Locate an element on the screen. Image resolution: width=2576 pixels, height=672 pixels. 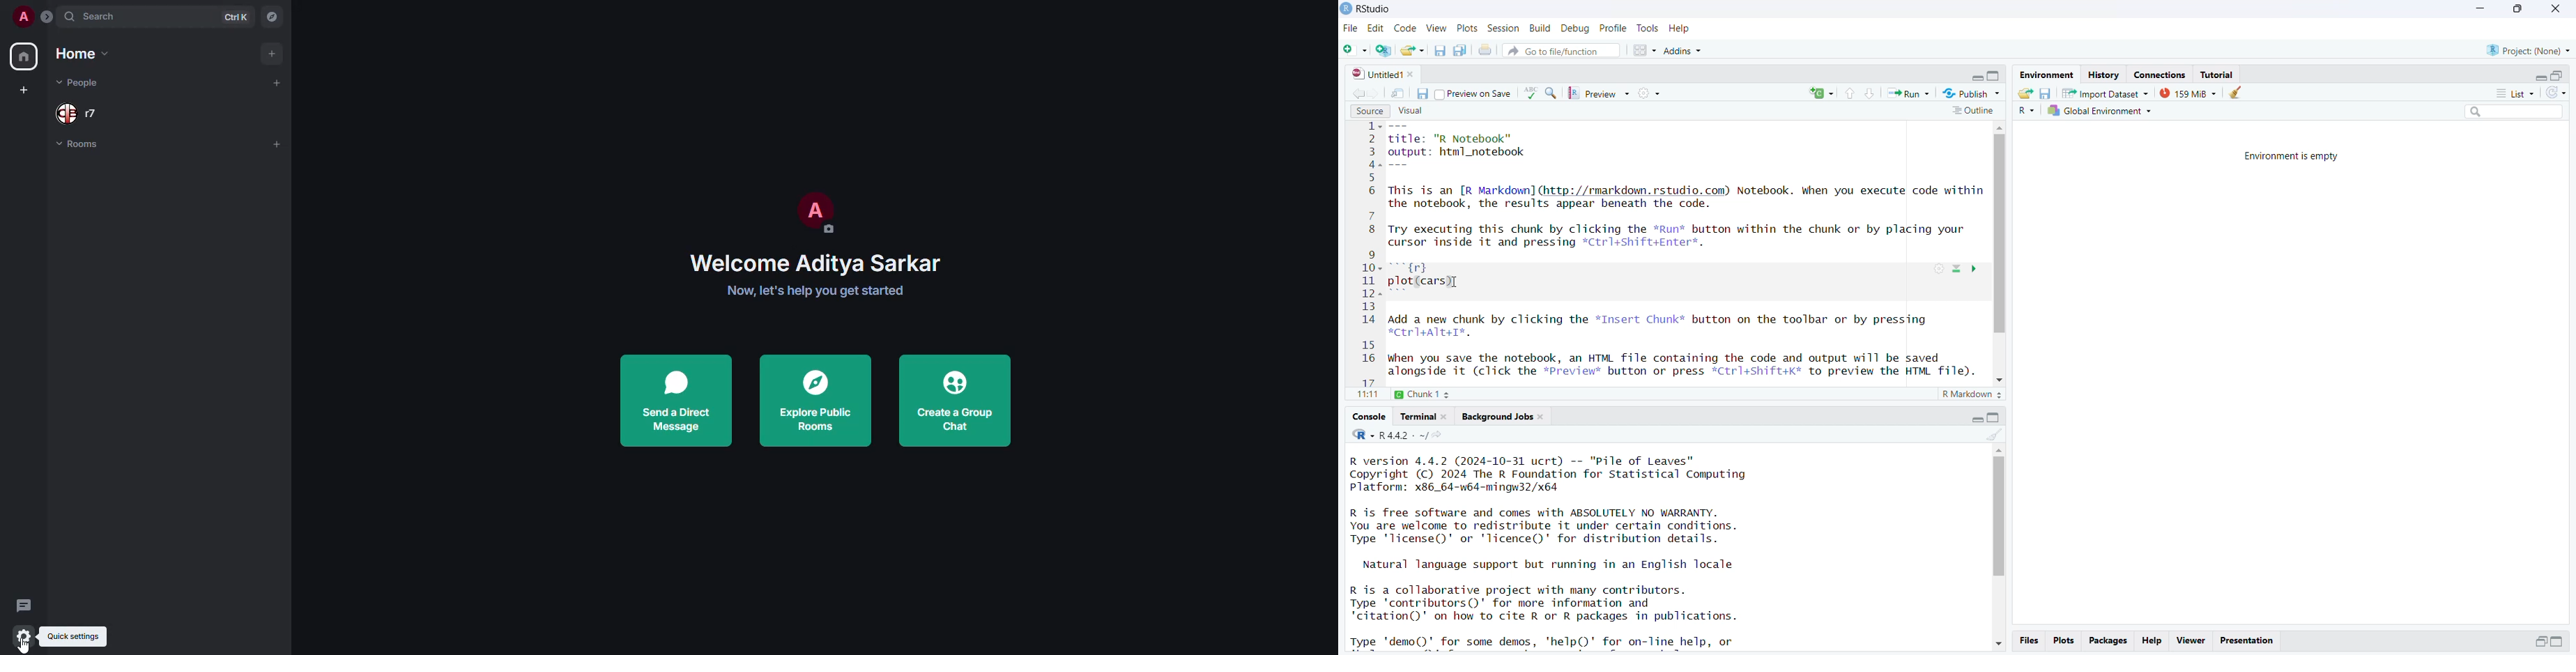
go to file/function is located at coordinates (1561, 50).